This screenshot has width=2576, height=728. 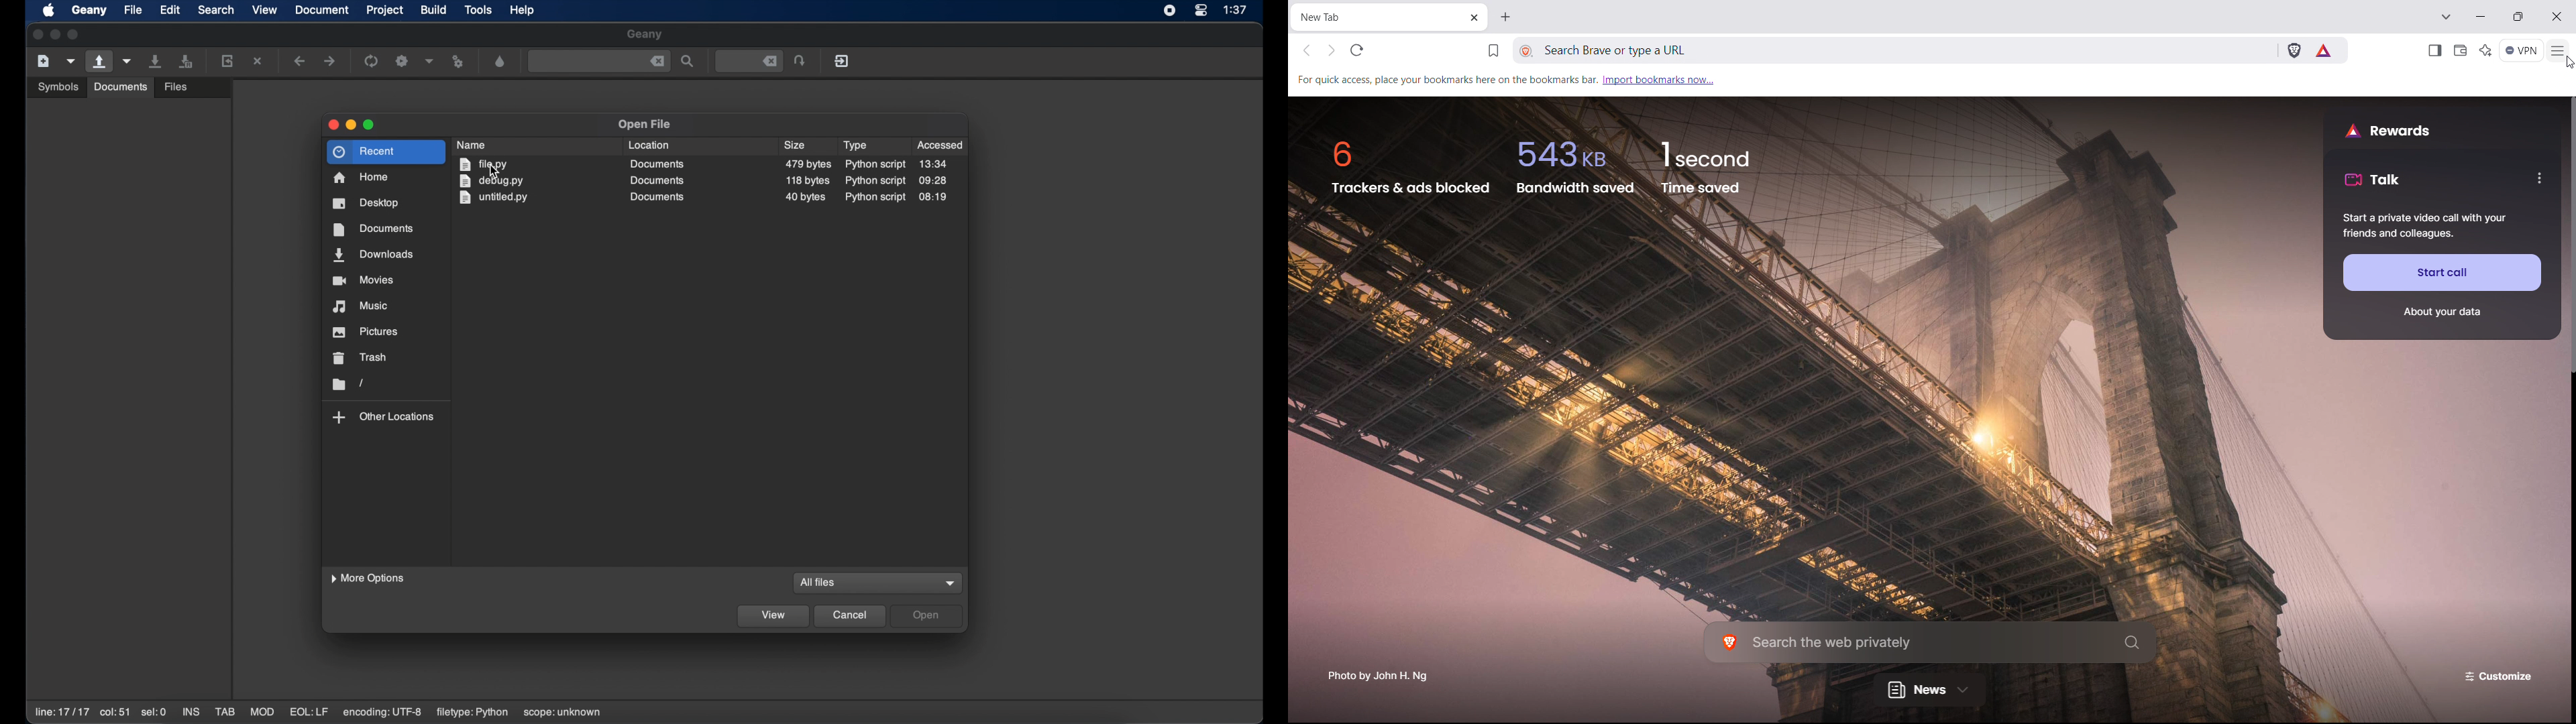 I want to click on document, so click(x=323, y=10).